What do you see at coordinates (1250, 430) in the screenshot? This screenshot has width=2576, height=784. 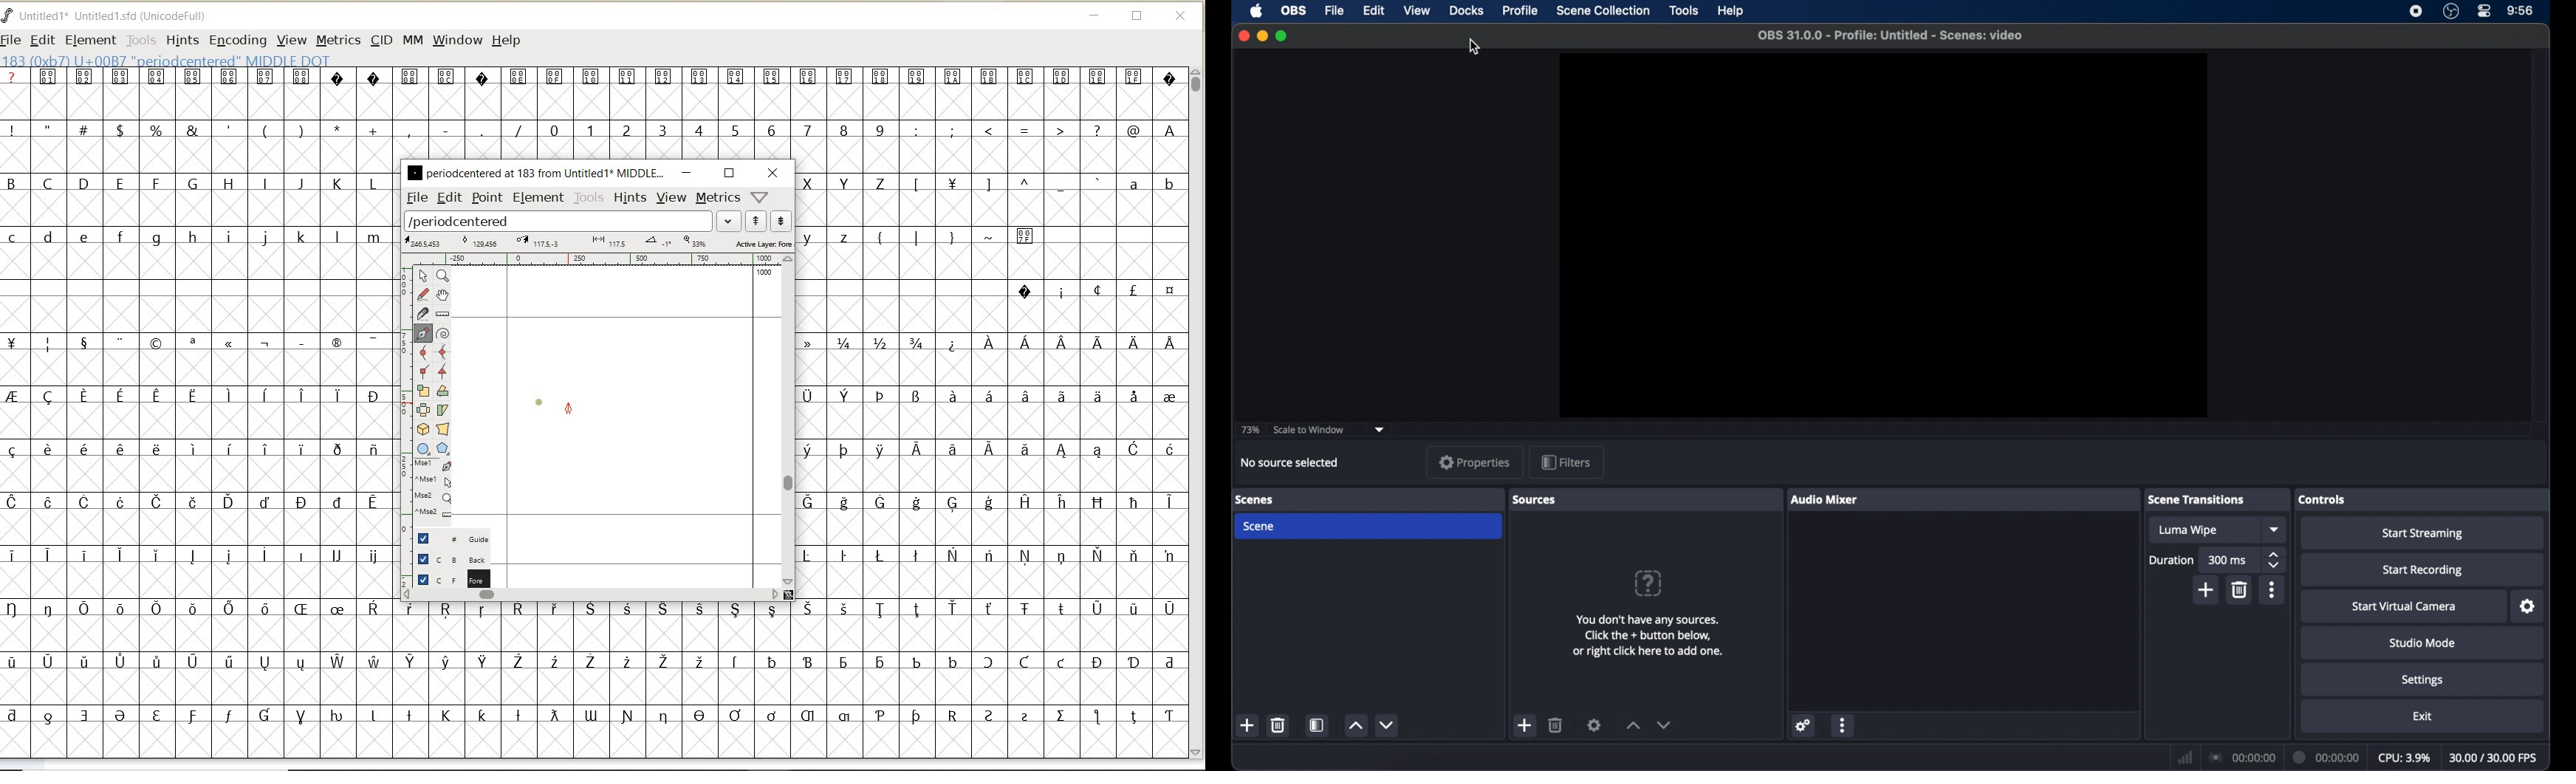 I see `73%` at bounding box center [1250, 430].